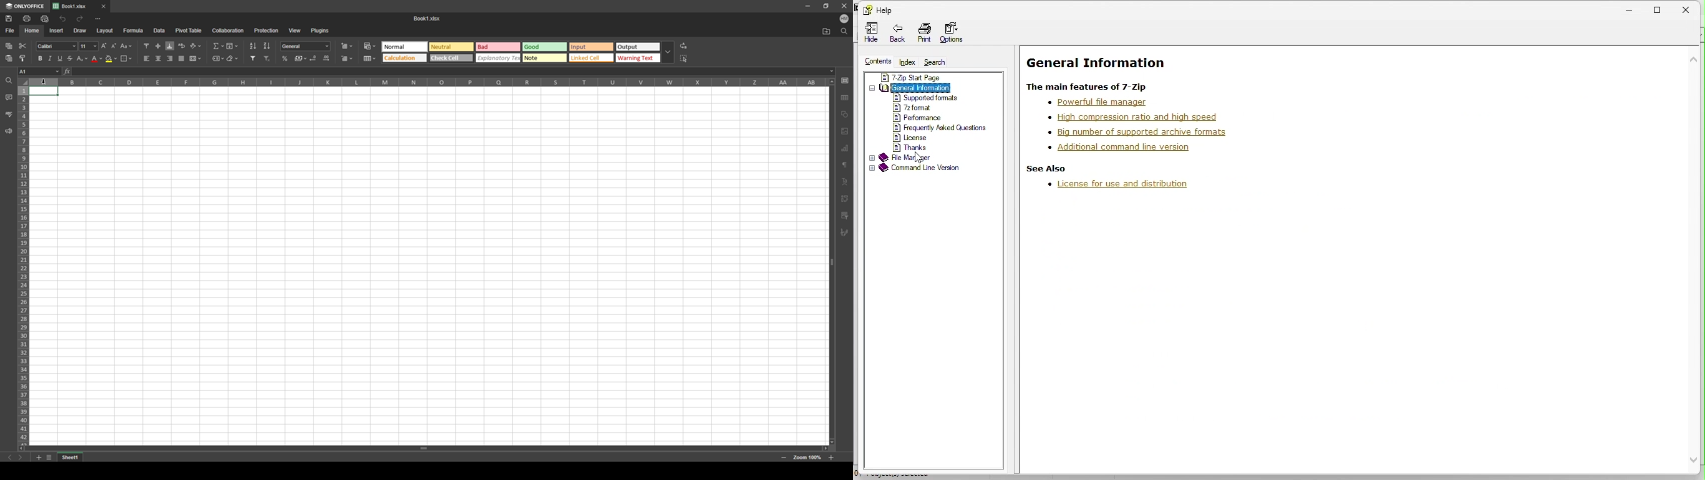 This screenshot has height=504, width=1708. I want to click on increment font size, so click(103, 46).